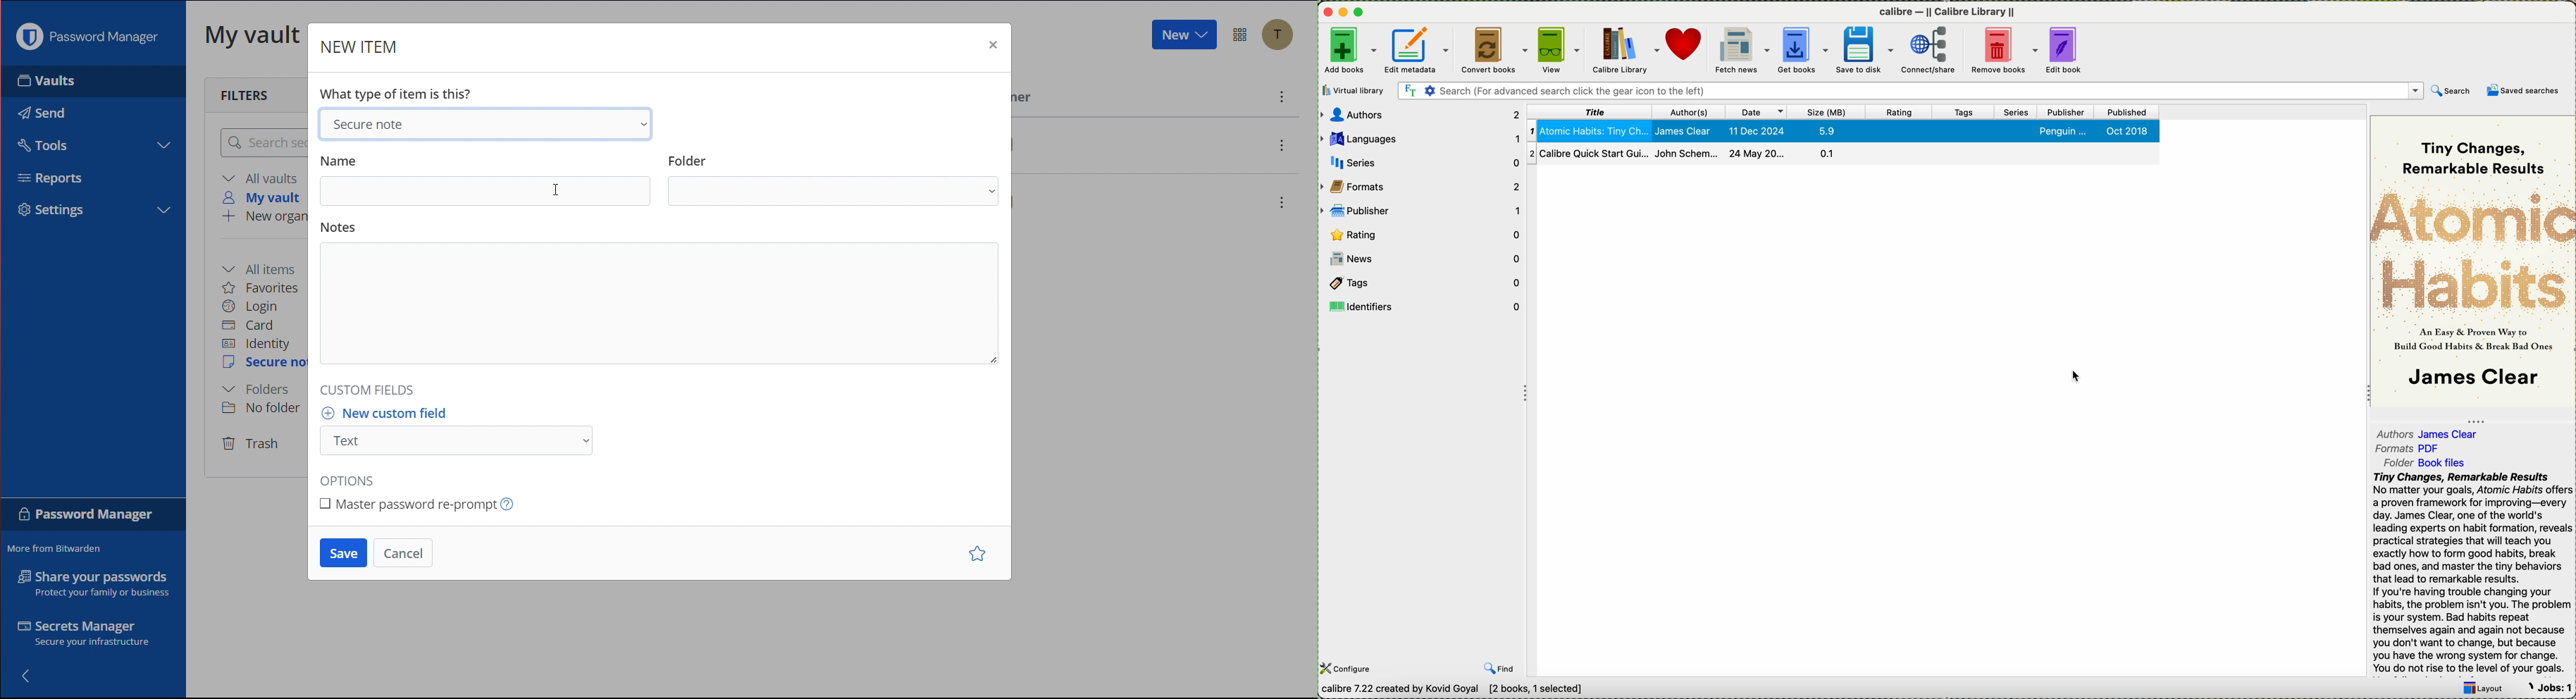 This screenshot has height=700, width=2576. What do you see at coordinates (469, 431) in the screenshot?
I see `New custom field` at bounding box center [469, 431].